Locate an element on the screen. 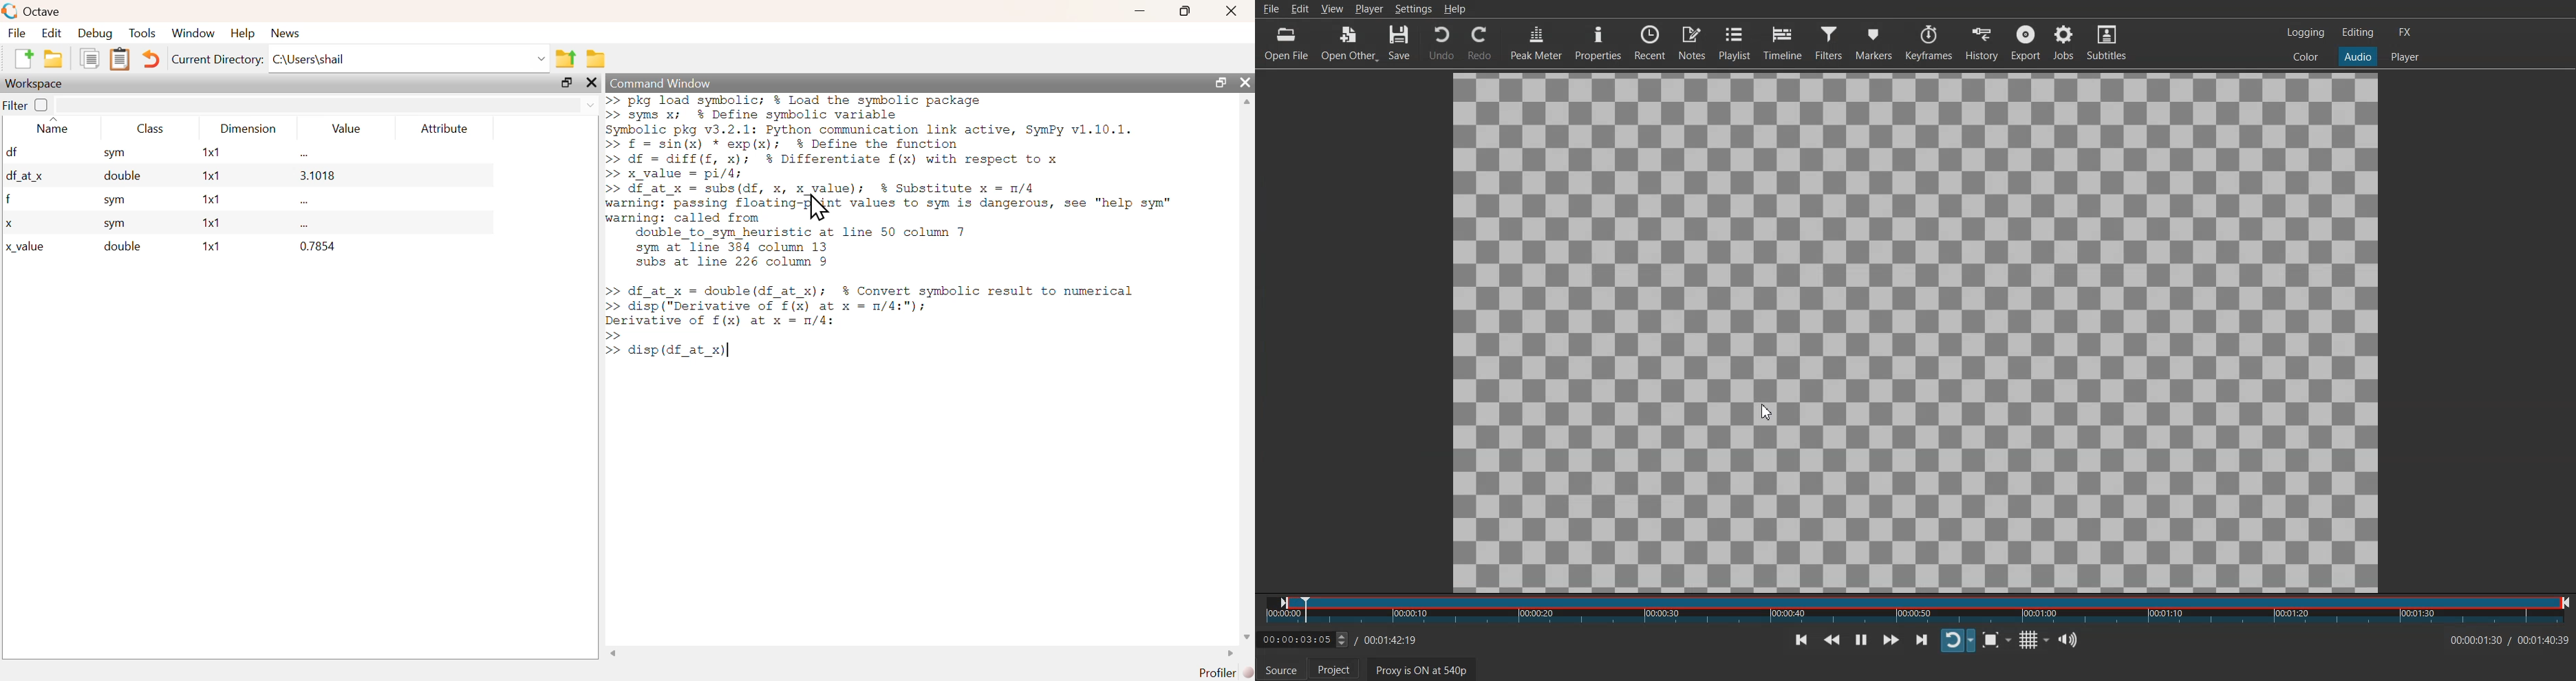  Show the volume control is located at coordinates (2069, 639).